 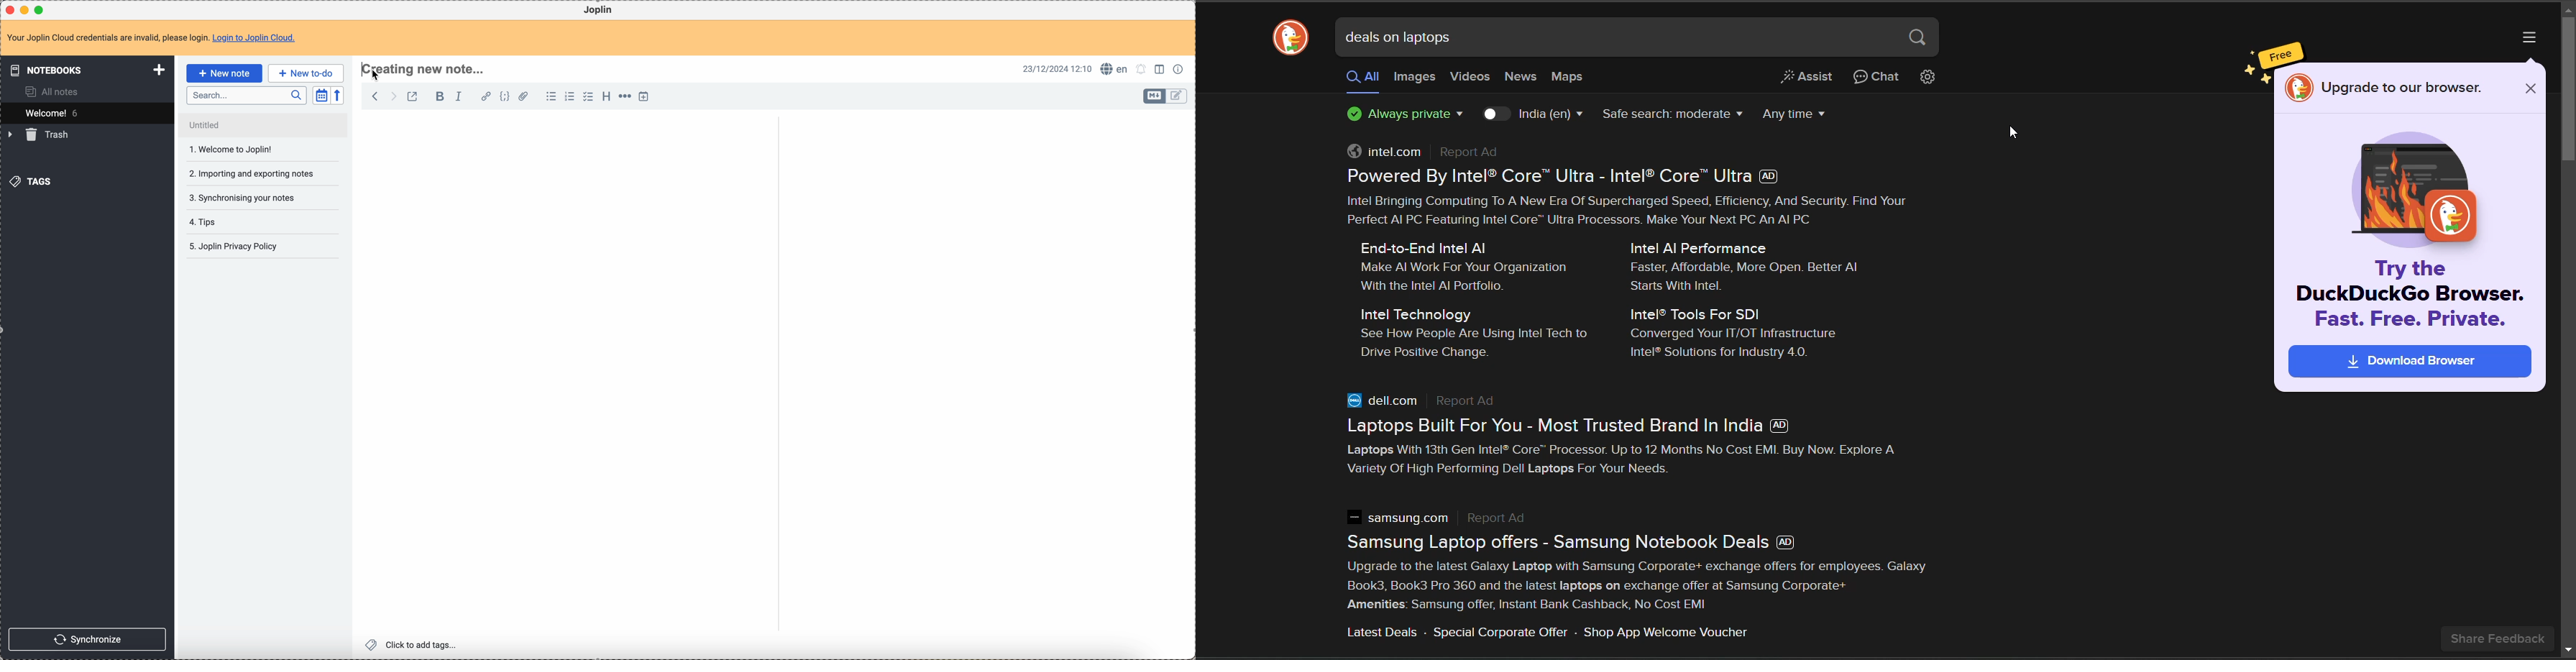 I want to click on code, so click(x=505, y=97).